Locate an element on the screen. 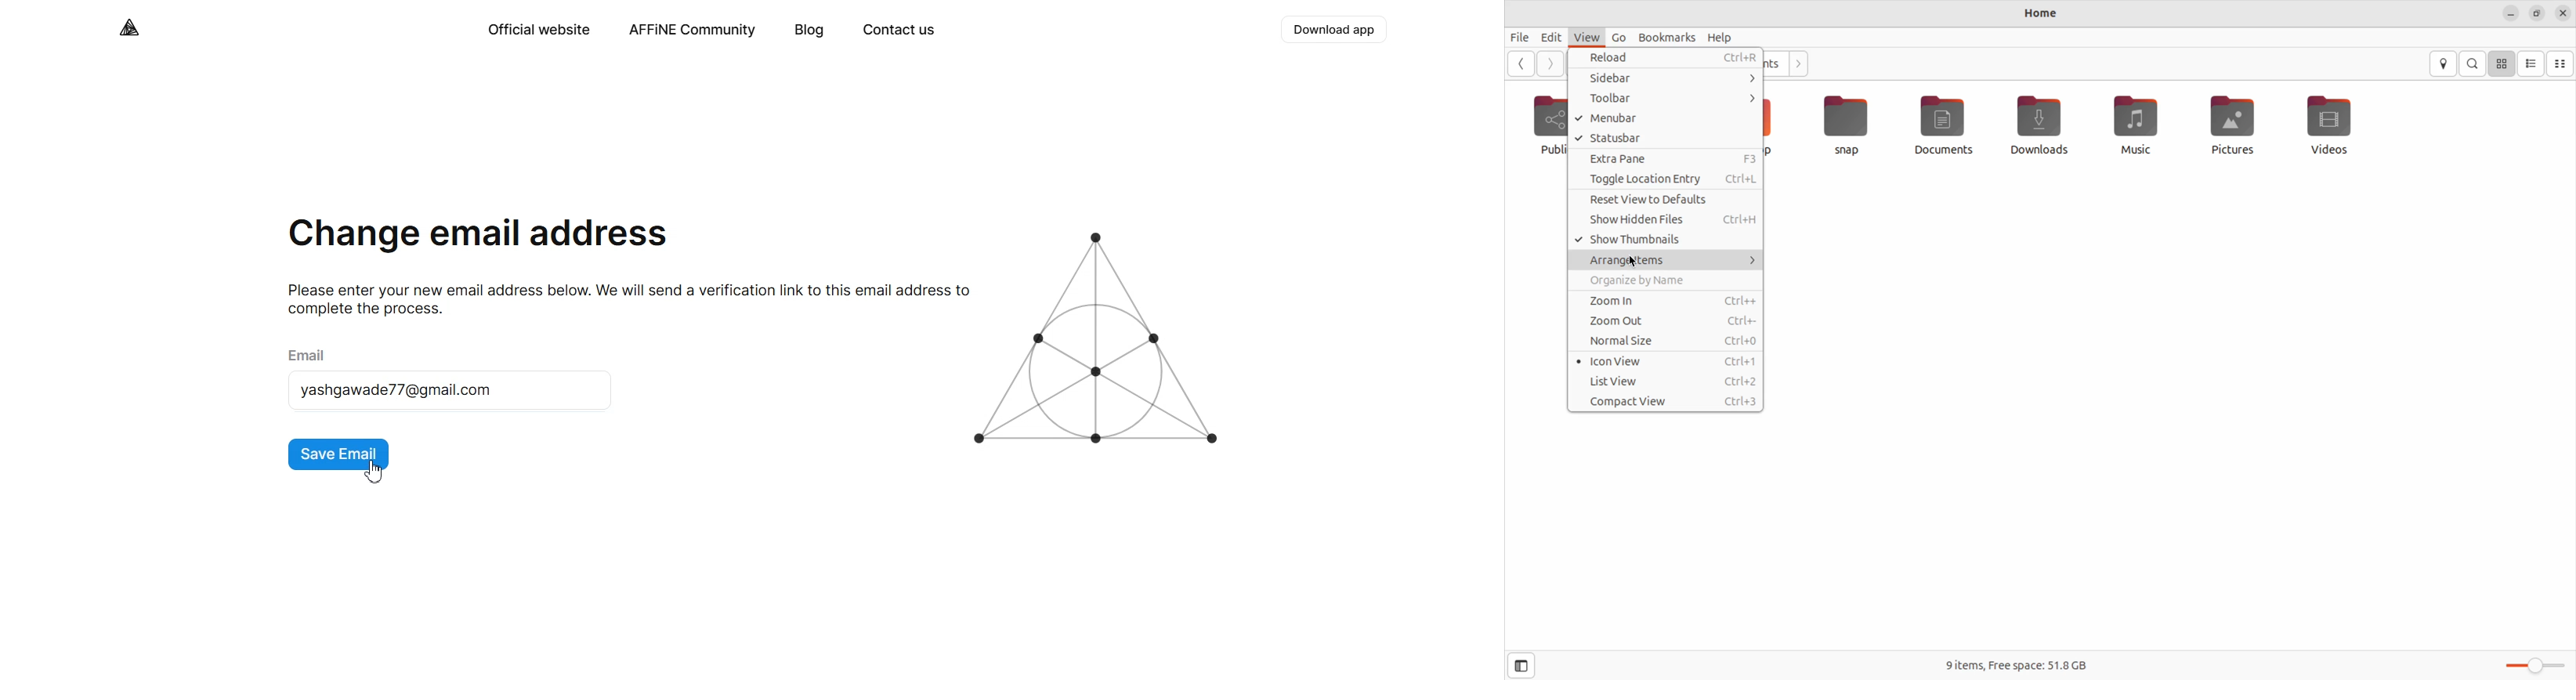 The width and height of the screenshot is (2576, 700). change email address is located at coordinates (479, 237).